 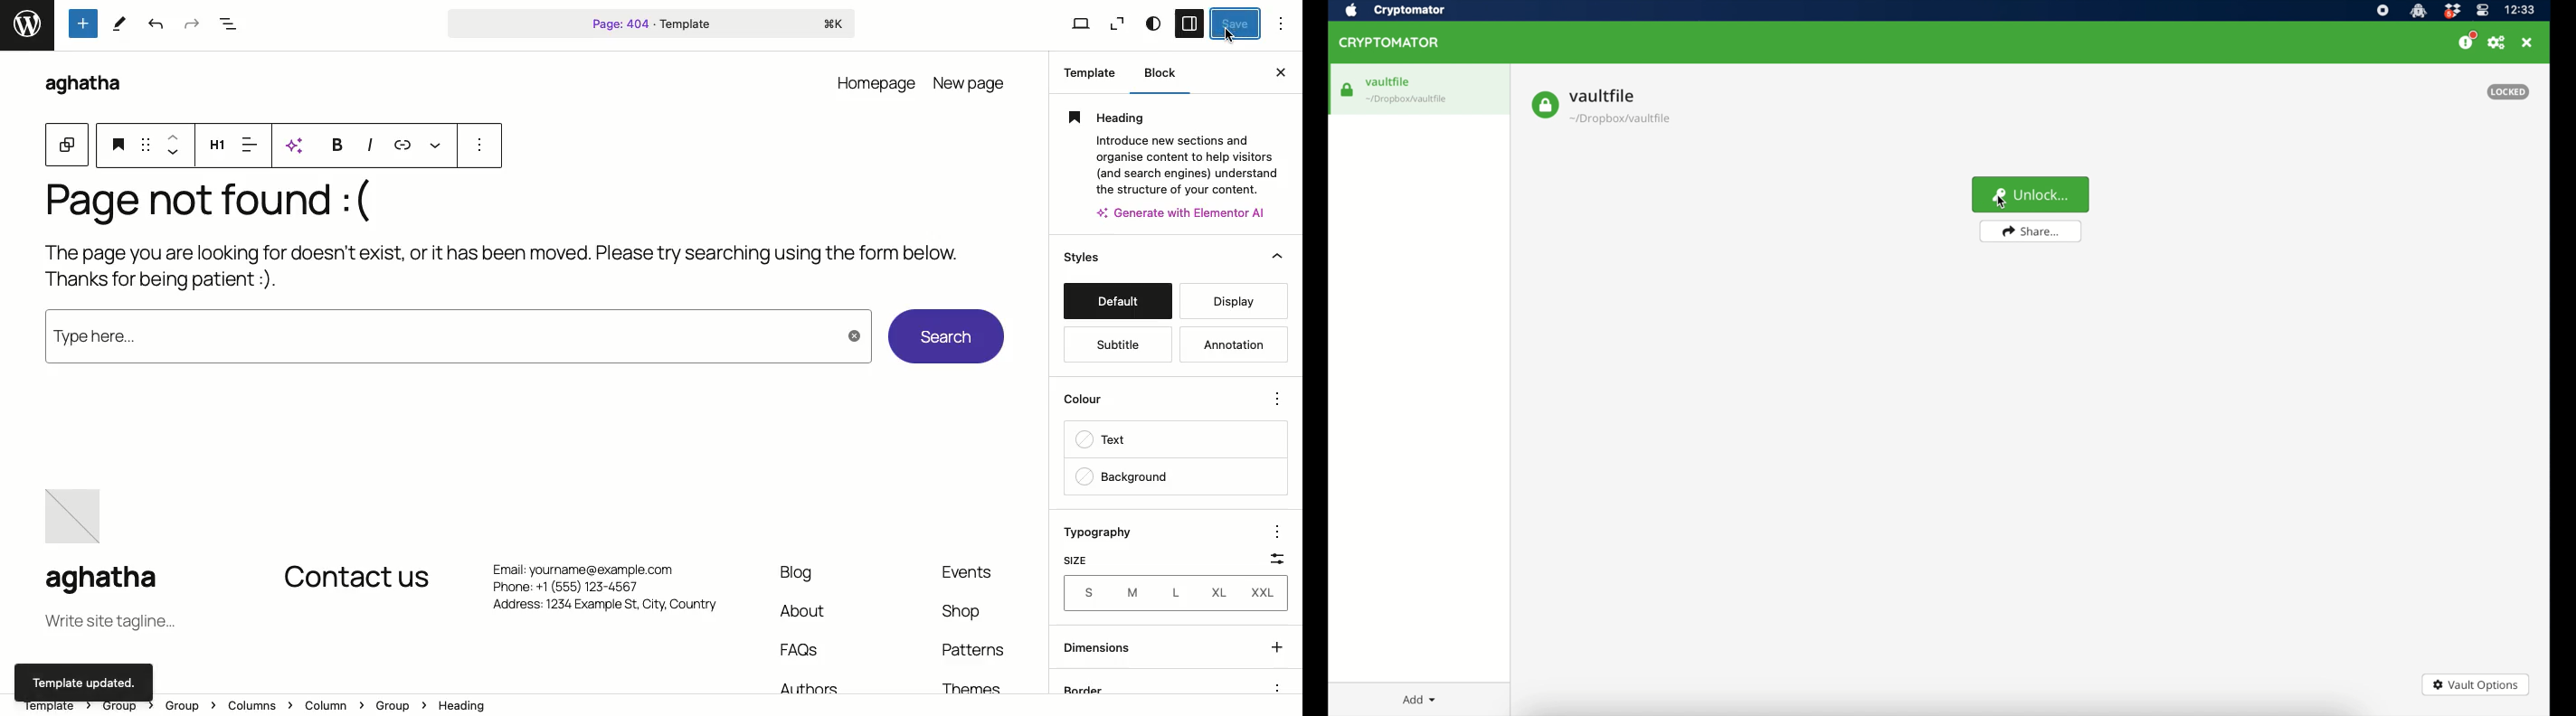 What do you see at coordinates (1178, 259) in the screenshot?
I see `Styles` at bounding box center [1178, 259].